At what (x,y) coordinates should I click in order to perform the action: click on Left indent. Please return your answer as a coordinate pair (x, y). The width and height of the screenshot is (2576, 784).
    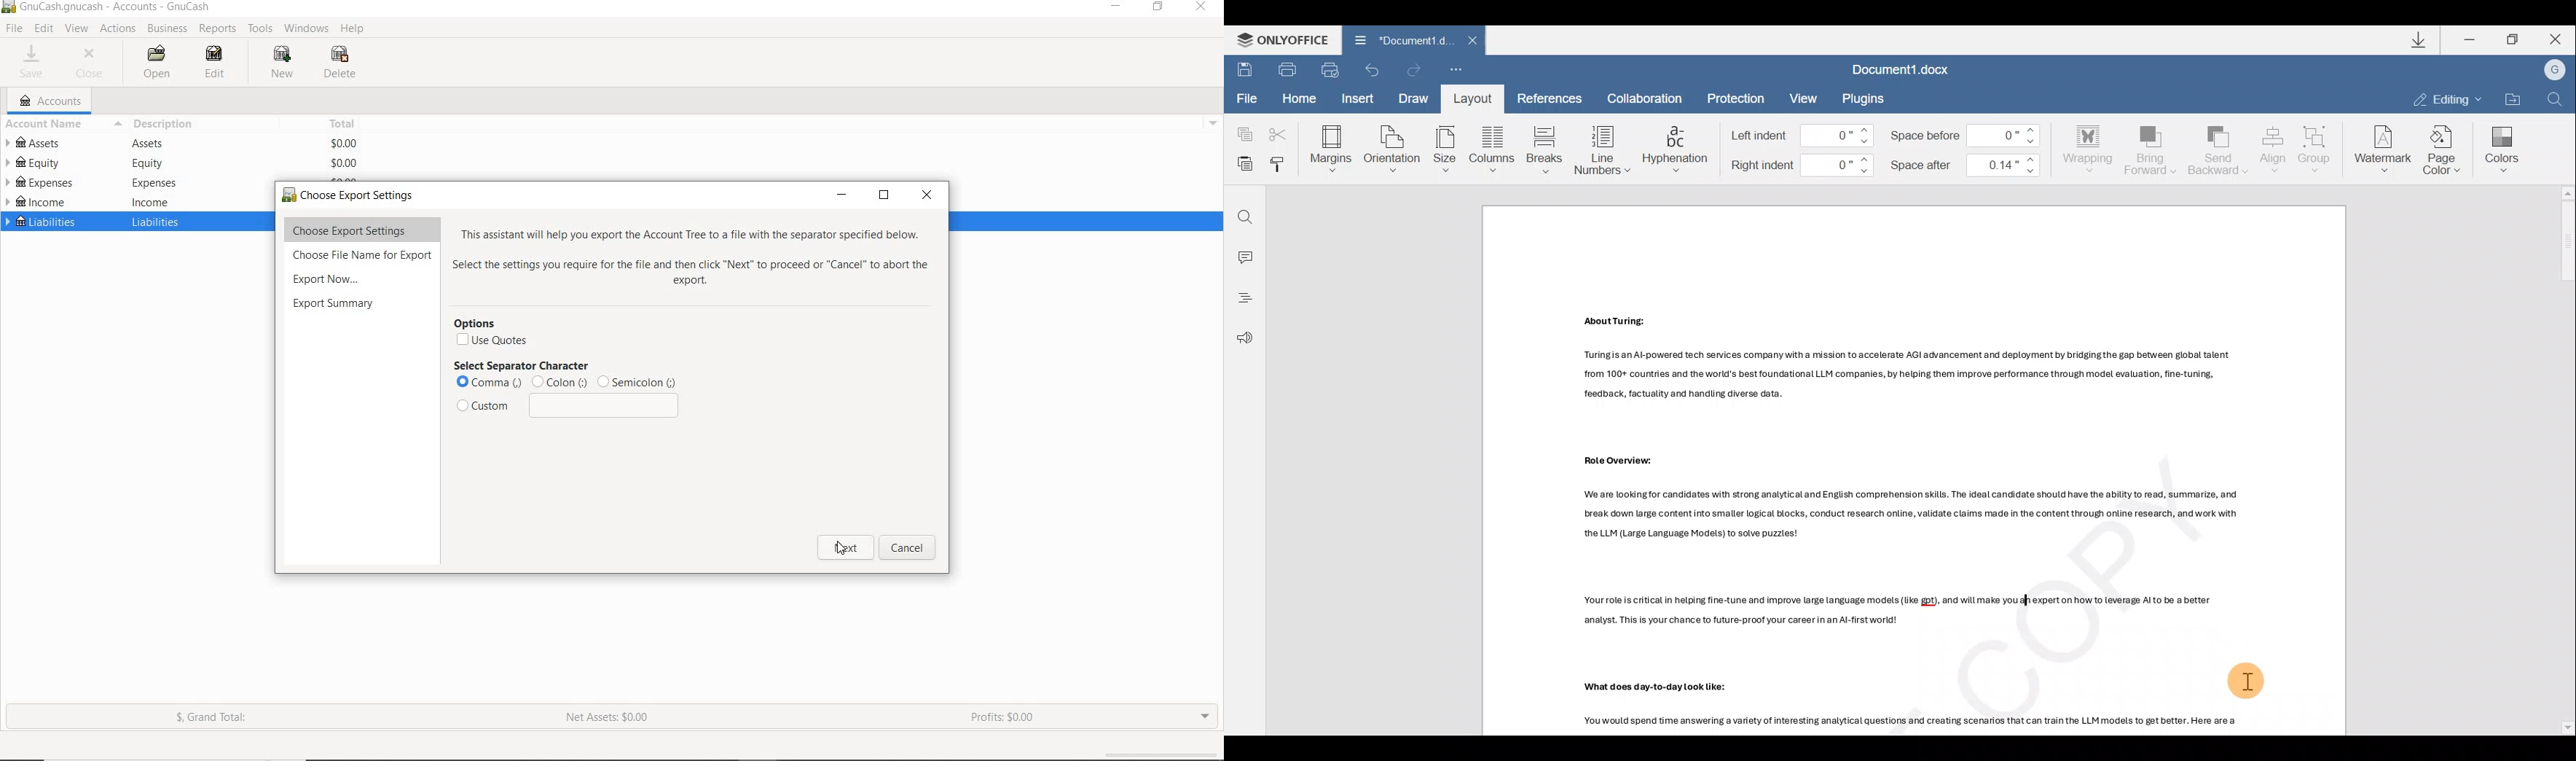
    Looking at the image, I should click on (1797, 135).